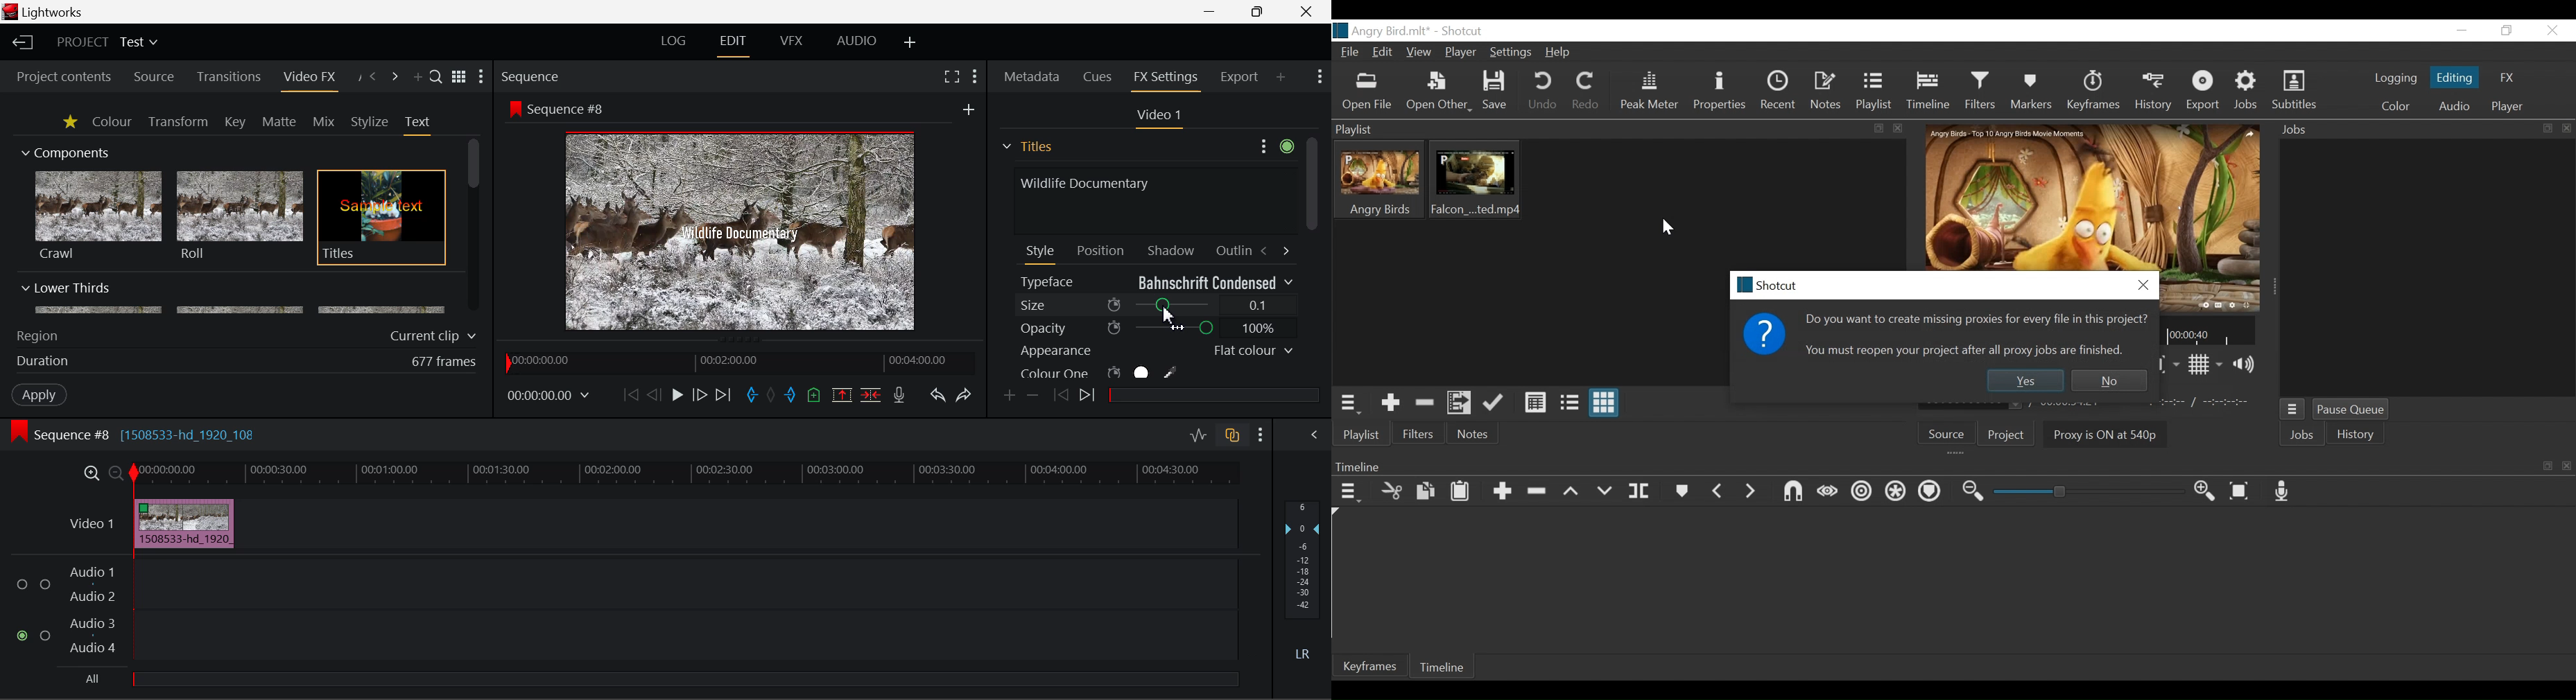 The width and height of the screenshot is (2576, 700). What do you see at coordinates (1261, 435) in the screenshot?
I see `Show Settings` at bounding box center [1261, 435].